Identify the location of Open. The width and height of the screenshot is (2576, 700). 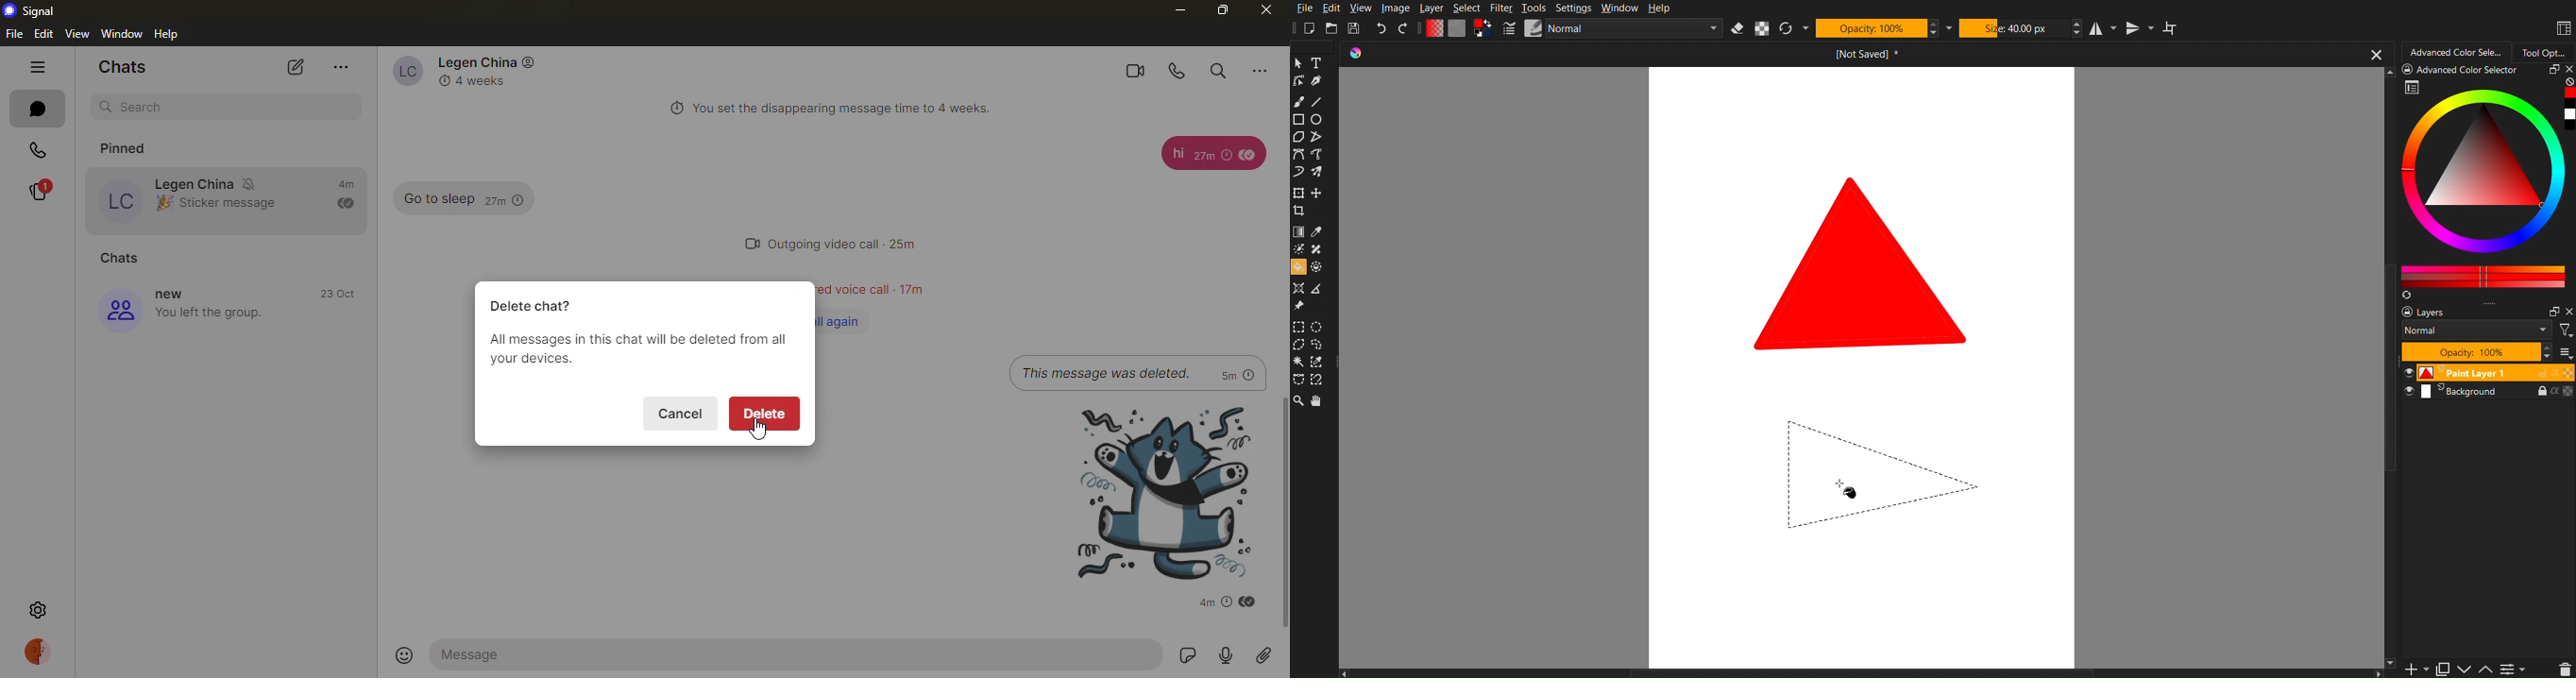
(1331, 27).